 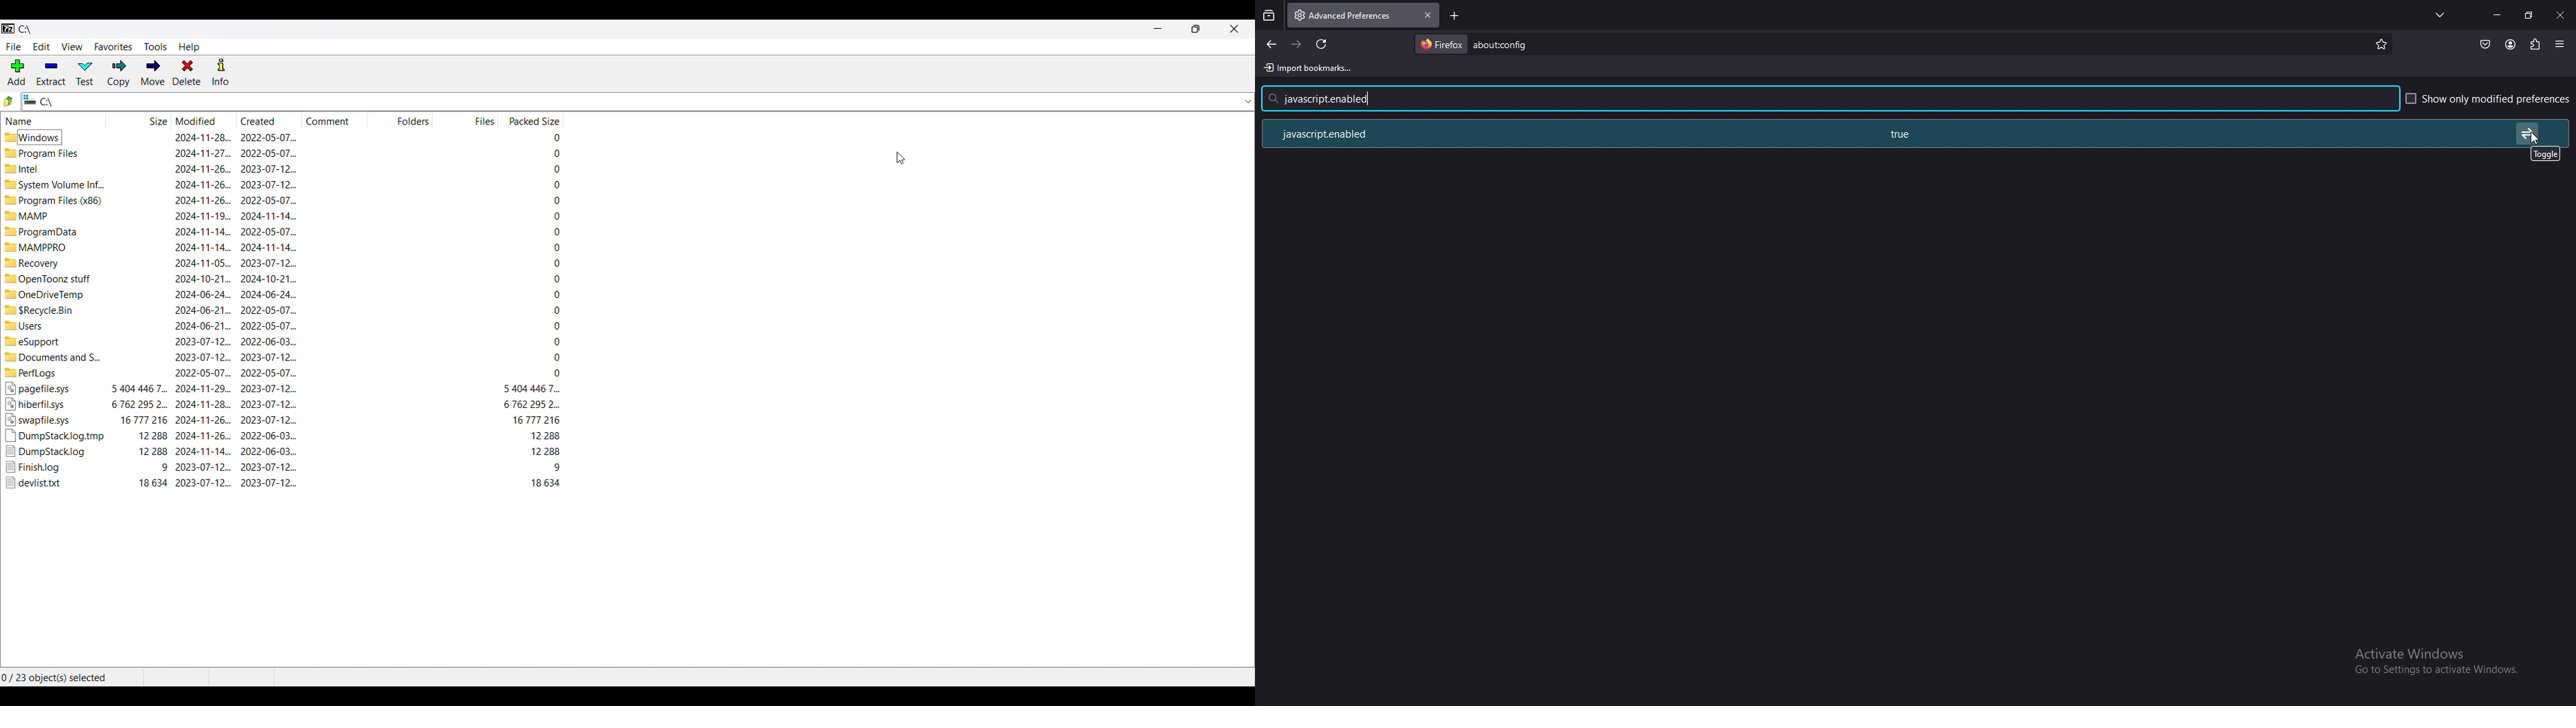 I want to click on Favorites menu, so click(x=113, y=46).